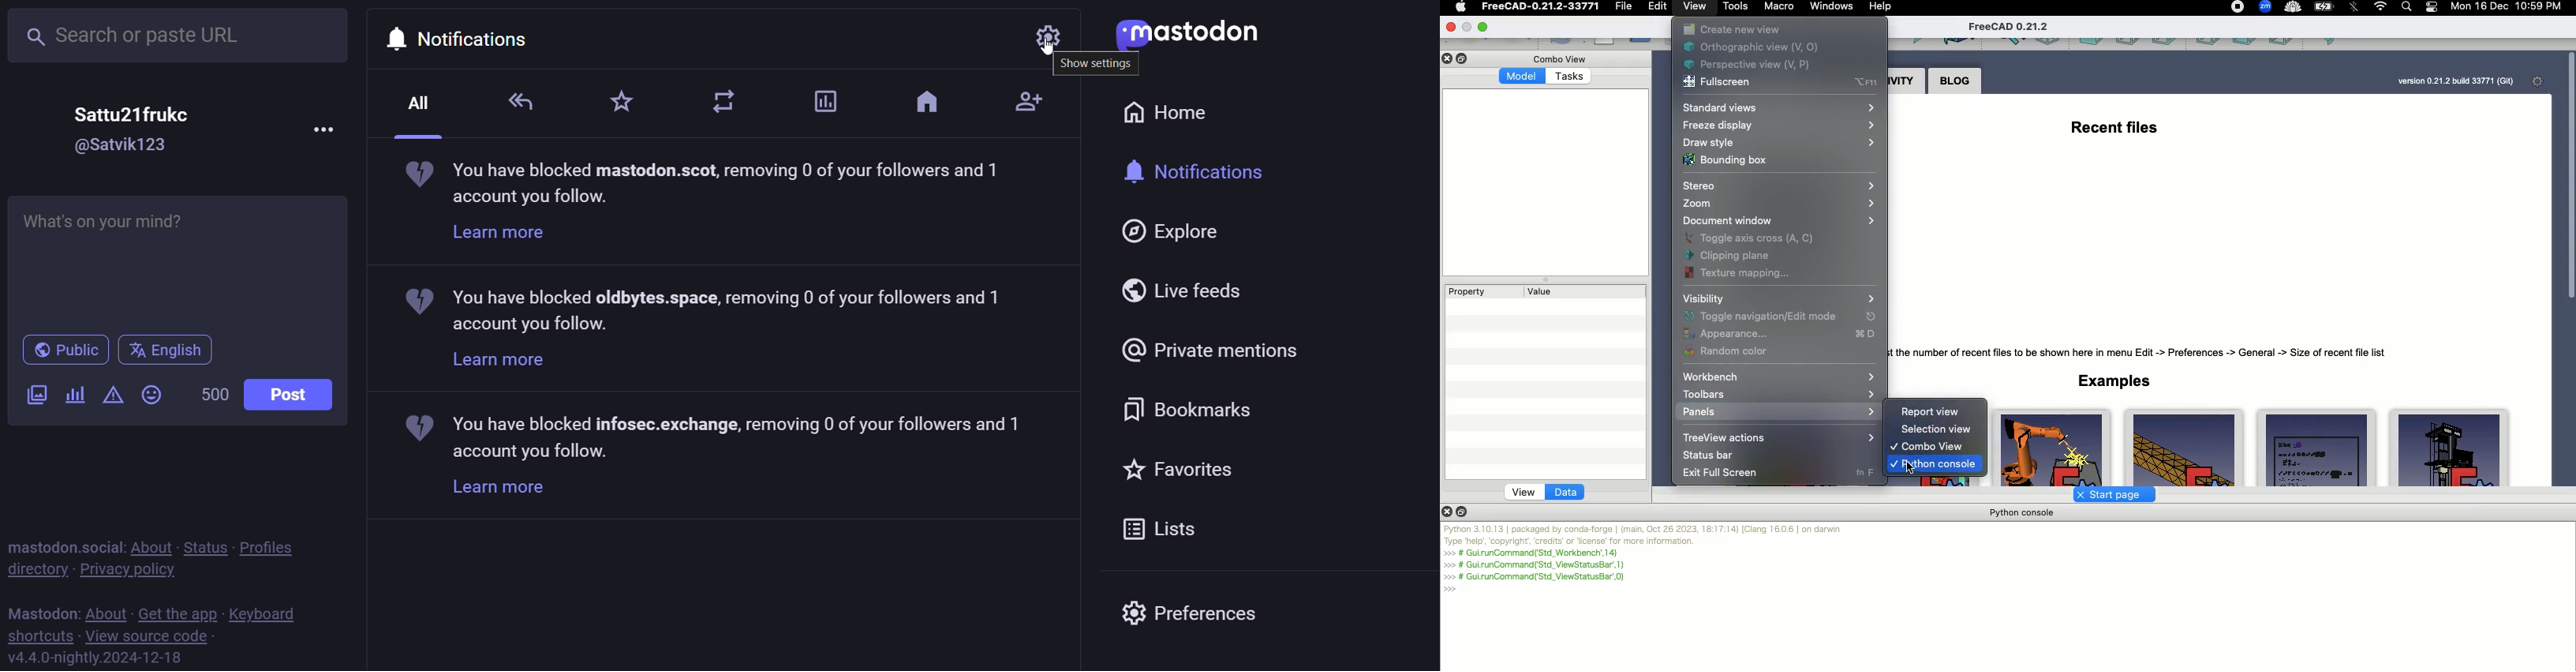  What do you see at coordinates (42, 611) in the screenshot?
I see `mastodon` at bounding box center [42, 611].